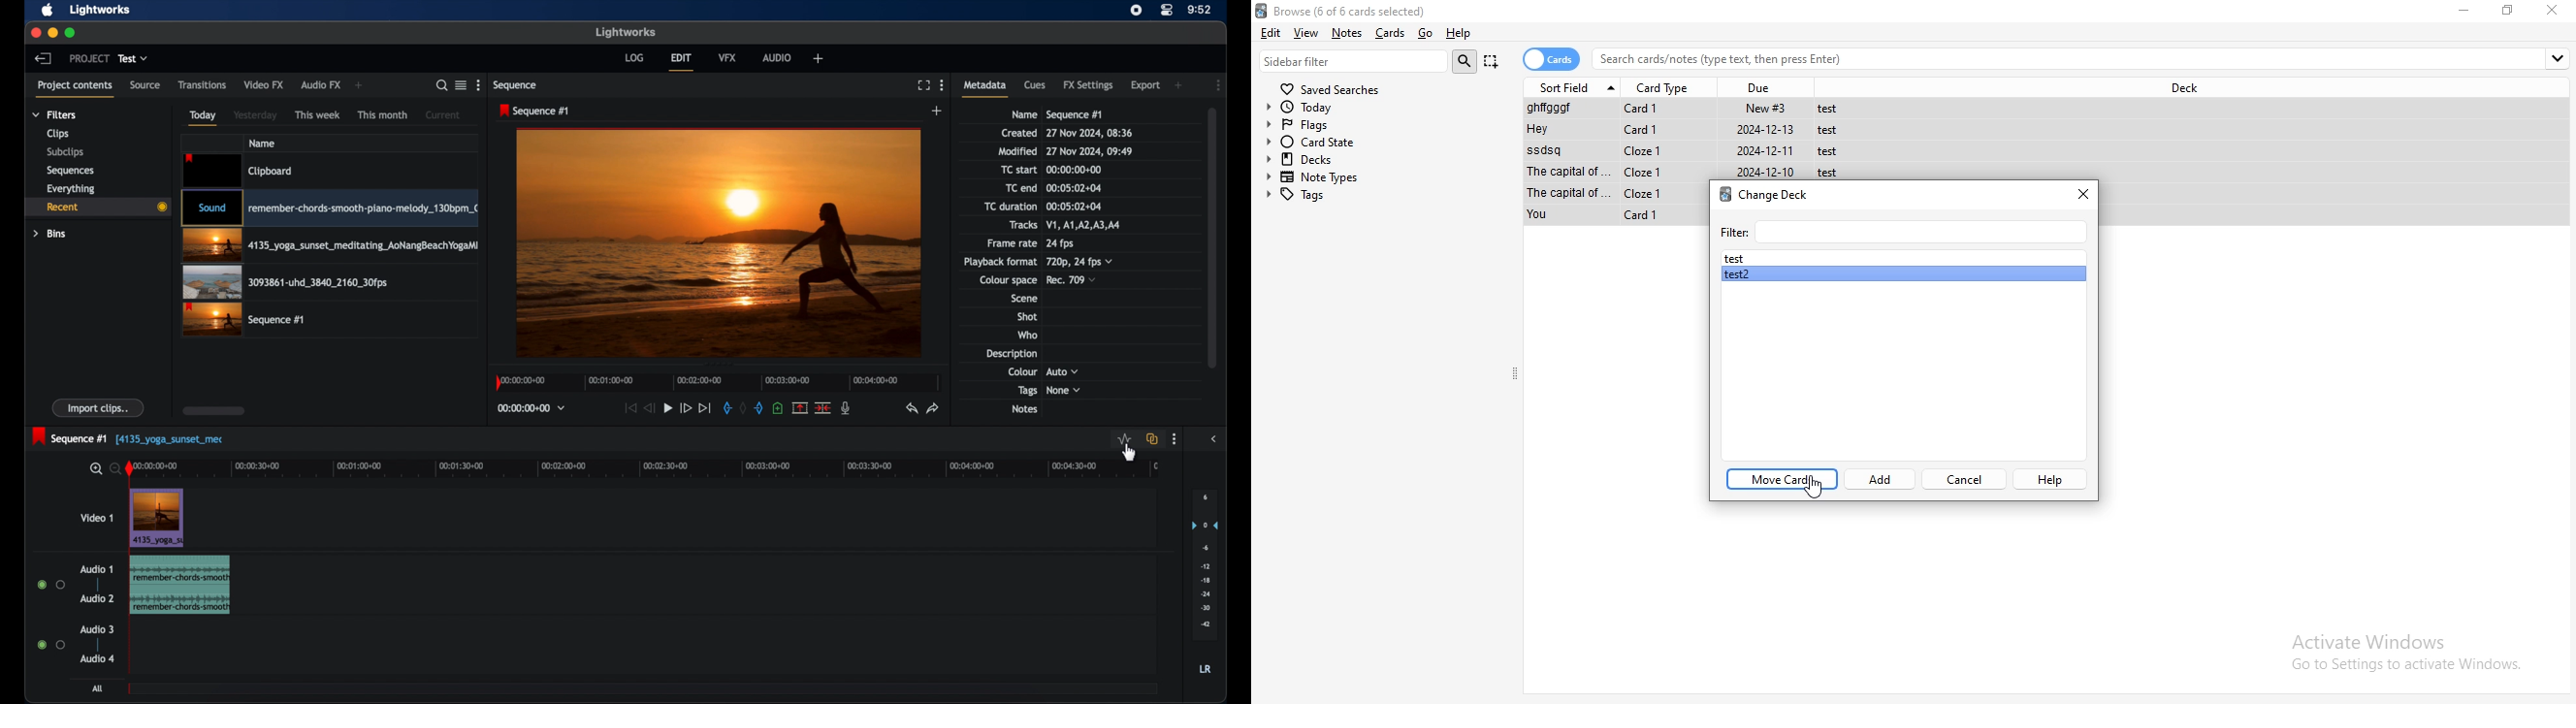 This screenshot has height=728, width=2576. What do you see at coordinates (2083, 58) in the screenshot?
I see `search bar` at bounding box center [2083, 58].